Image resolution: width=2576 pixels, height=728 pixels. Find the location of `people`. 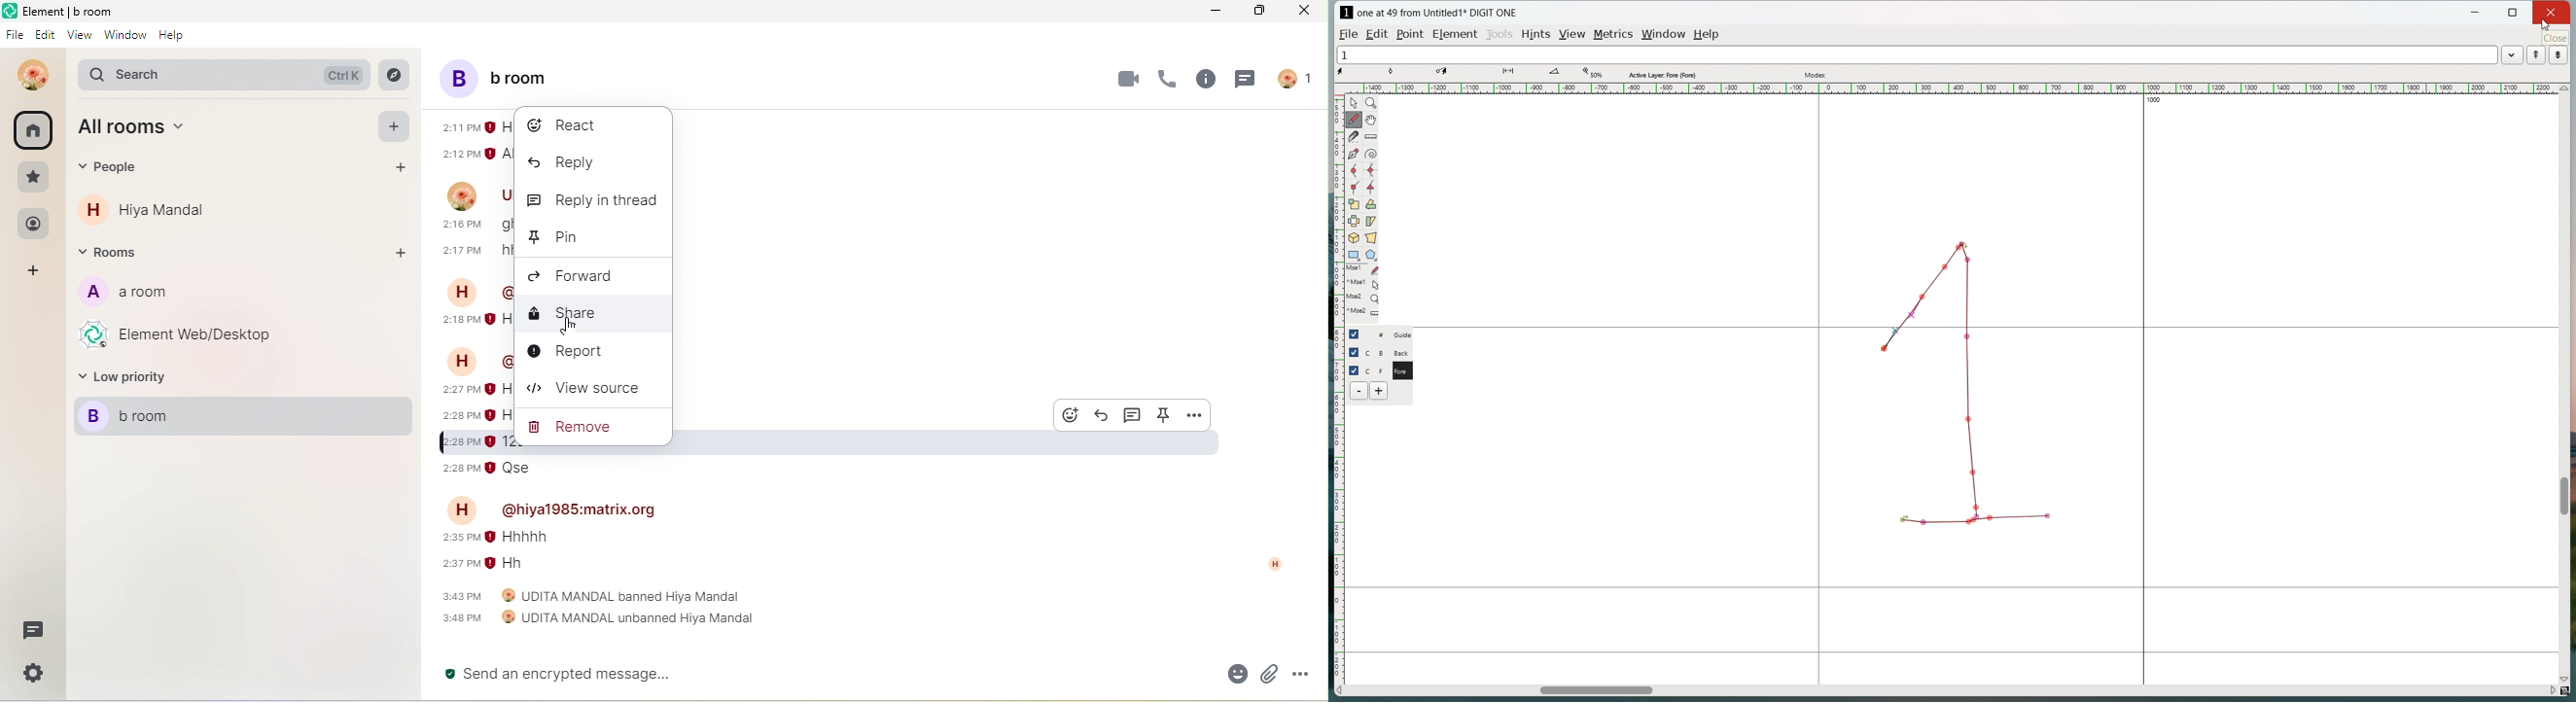

people is located at coordinates (1298, 77).